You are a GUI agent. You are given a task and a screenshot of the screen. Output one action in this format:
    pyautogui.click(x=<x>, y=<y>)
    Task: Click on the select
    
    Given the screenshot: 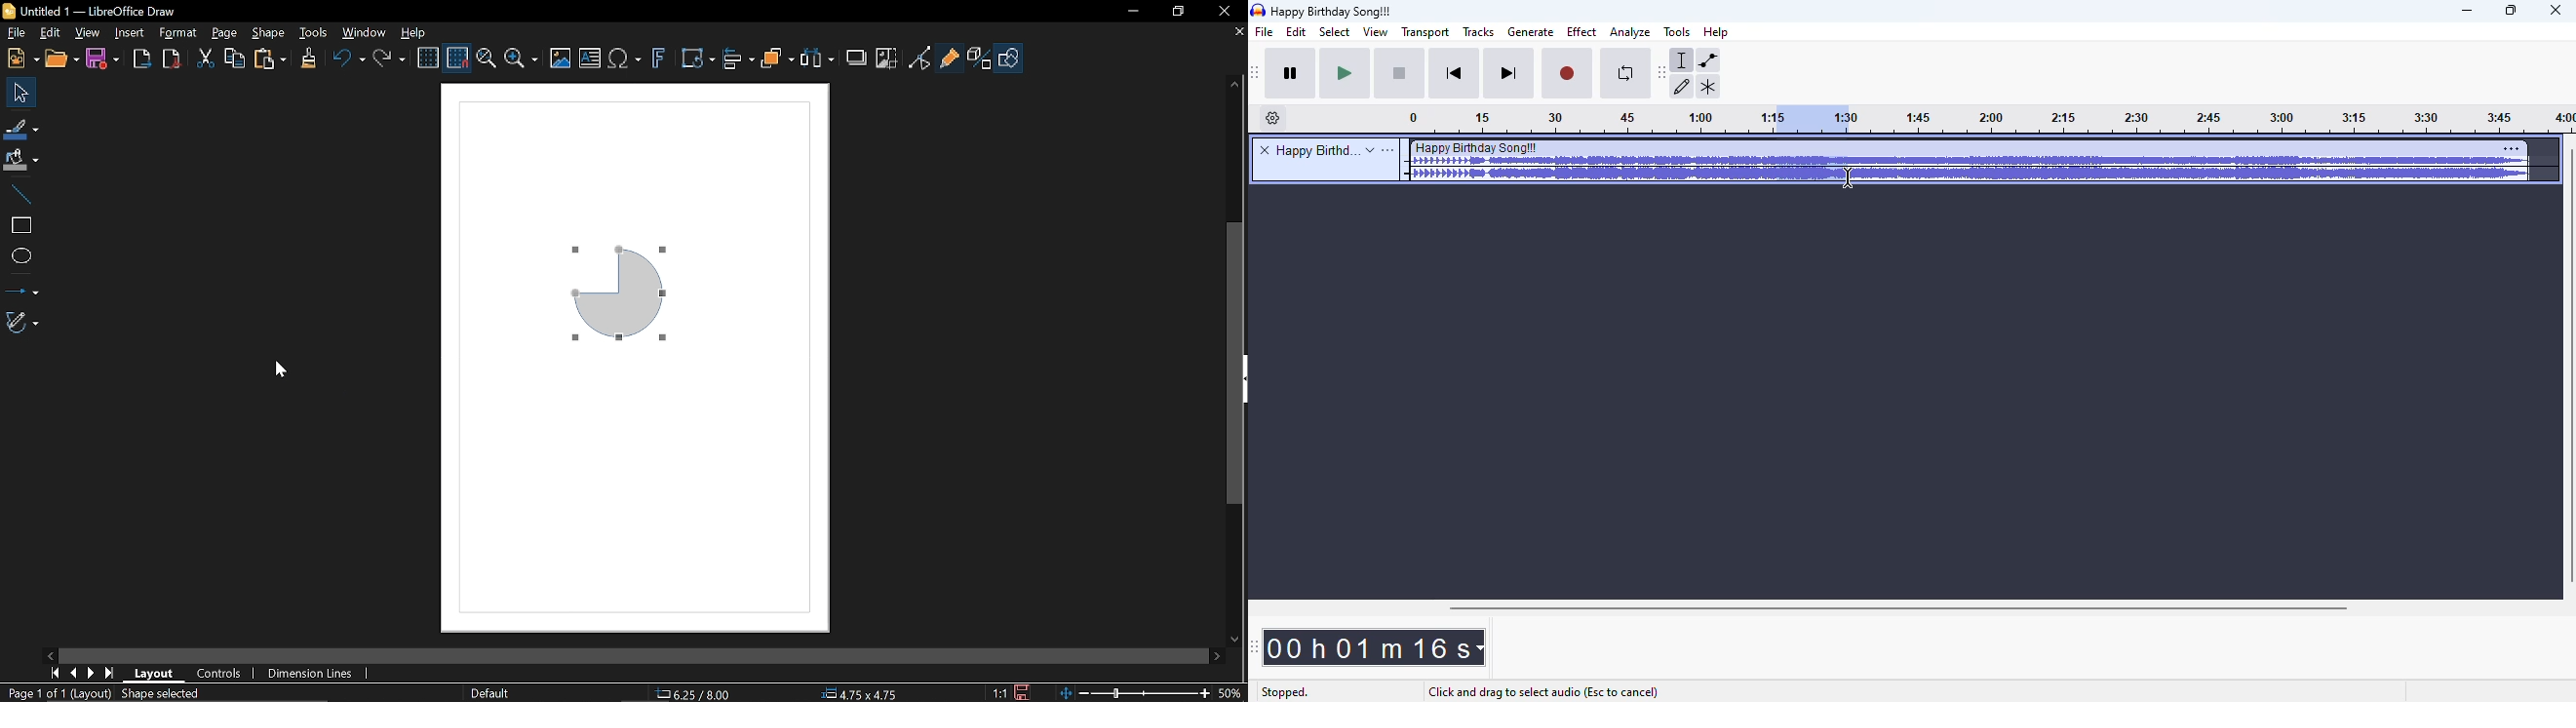 What is the action you would take?
    pyautogui.click(x=1335, y=32)
    